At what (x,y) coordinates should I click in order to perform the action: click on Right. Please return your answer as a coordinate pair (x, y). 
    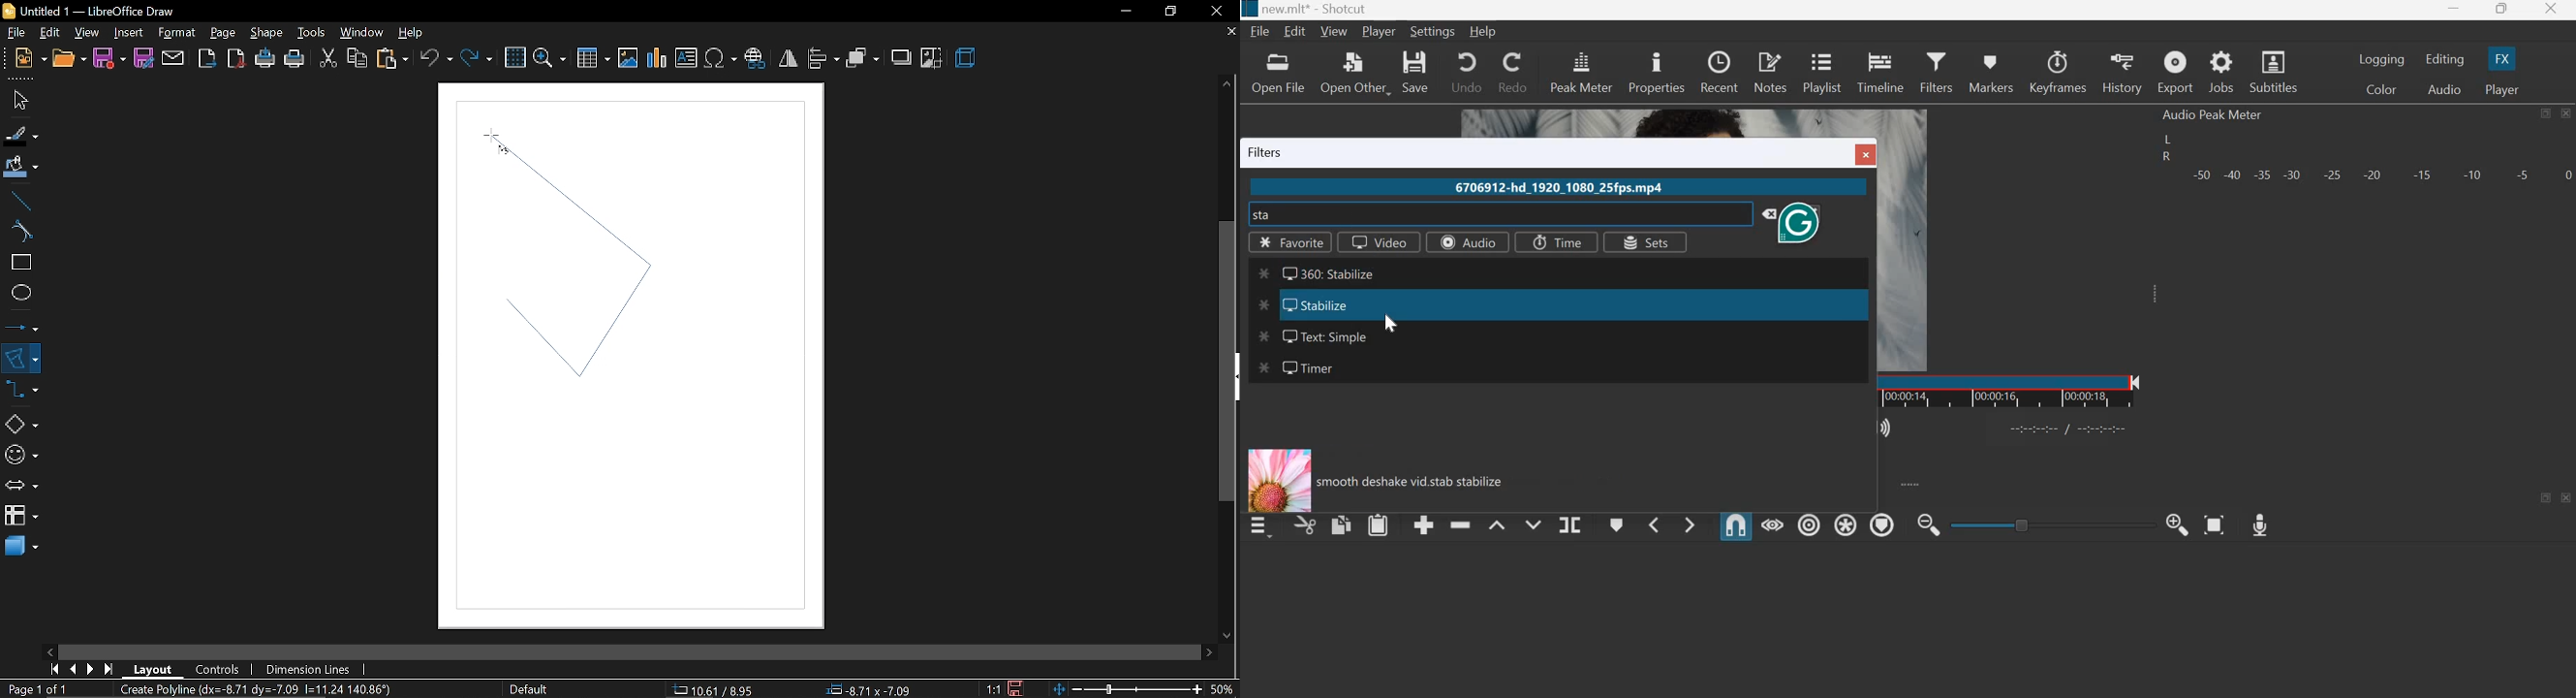
    Looking at the image, I should click on (2165, 157).